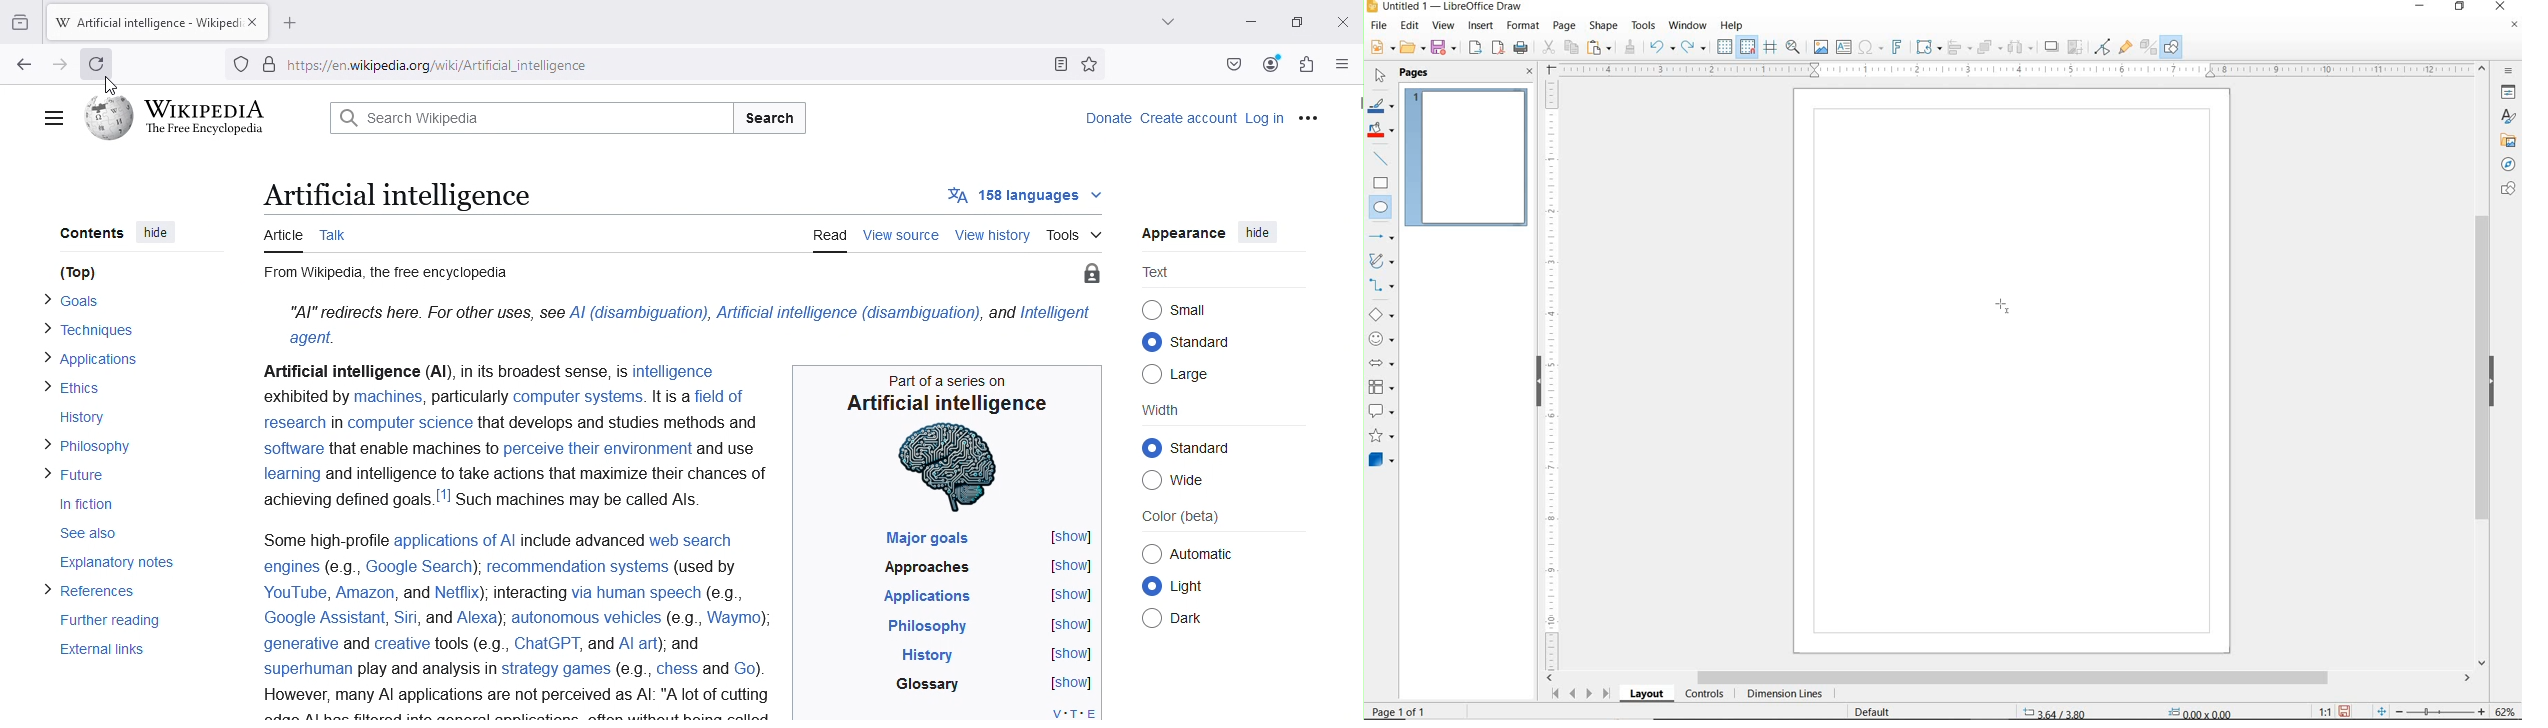 Image resolution: width=2548 pixels, height=728 pixels. I want to click on LINES AND ARROWS, so click(1383, 238).